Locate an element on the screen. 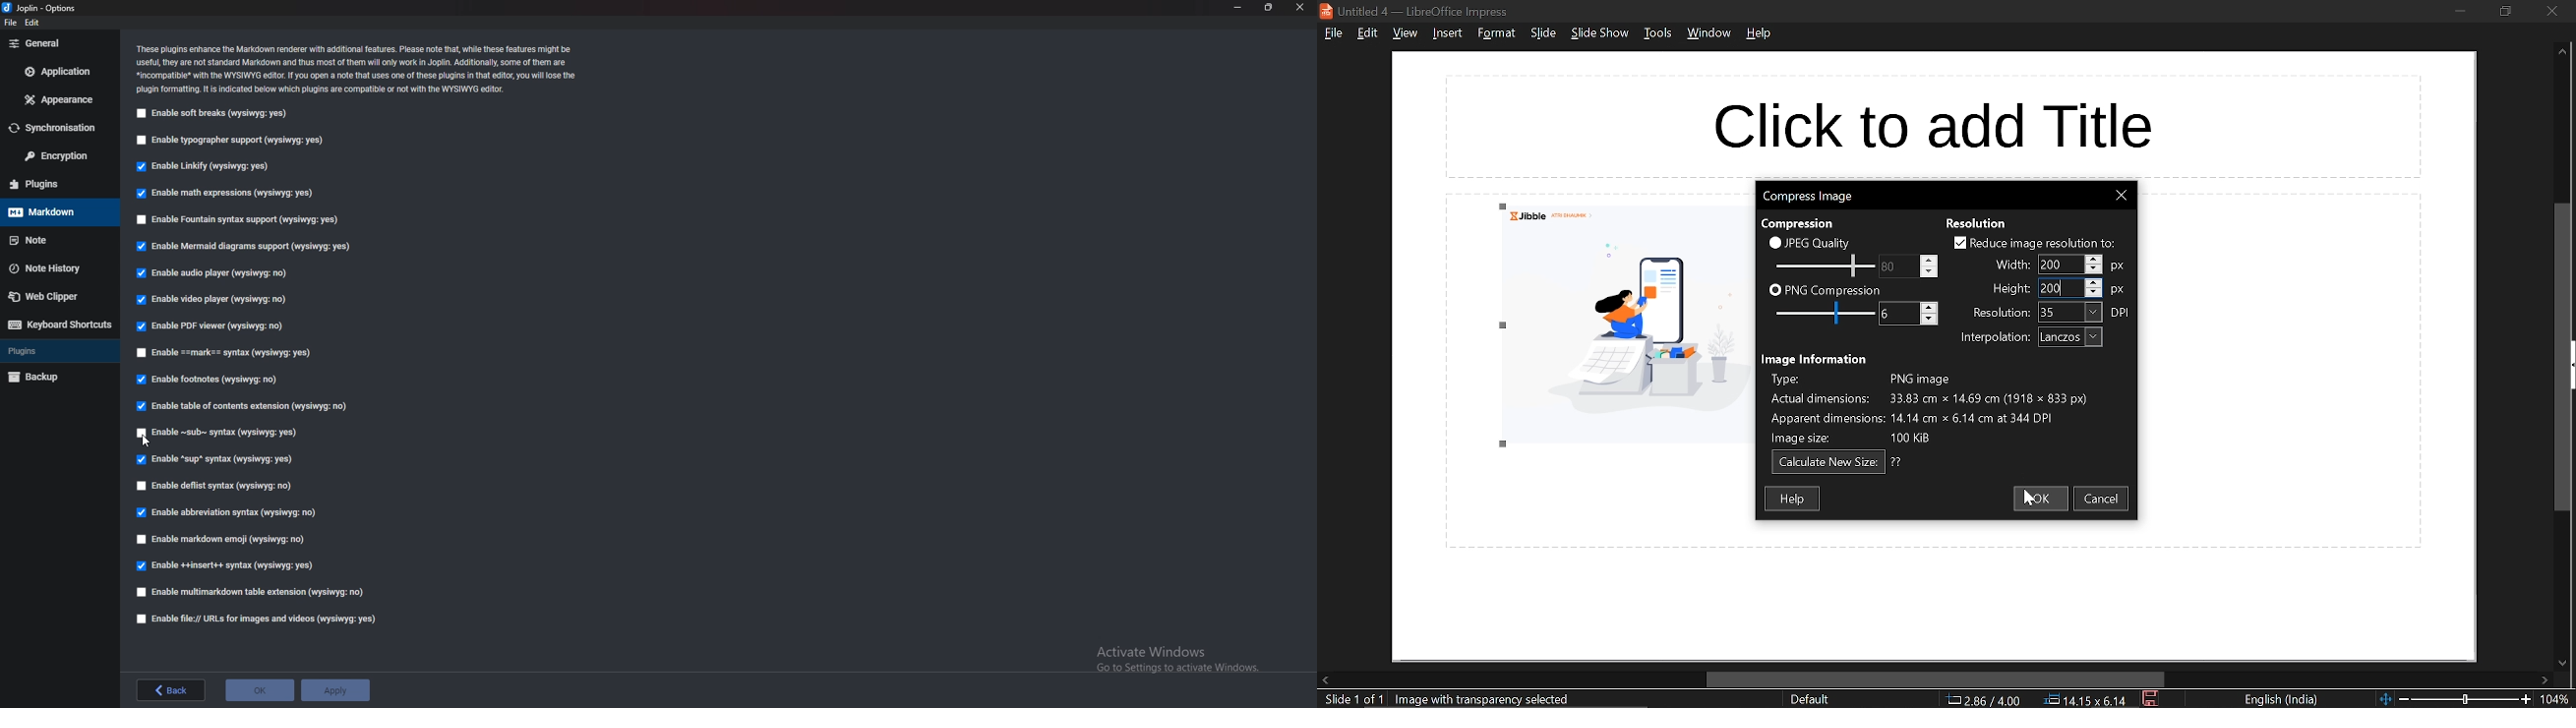 Image resolution: width=2576 pixels, height=728 pixels. Enable Fountain syntax support is located at coordinates (242, 220).